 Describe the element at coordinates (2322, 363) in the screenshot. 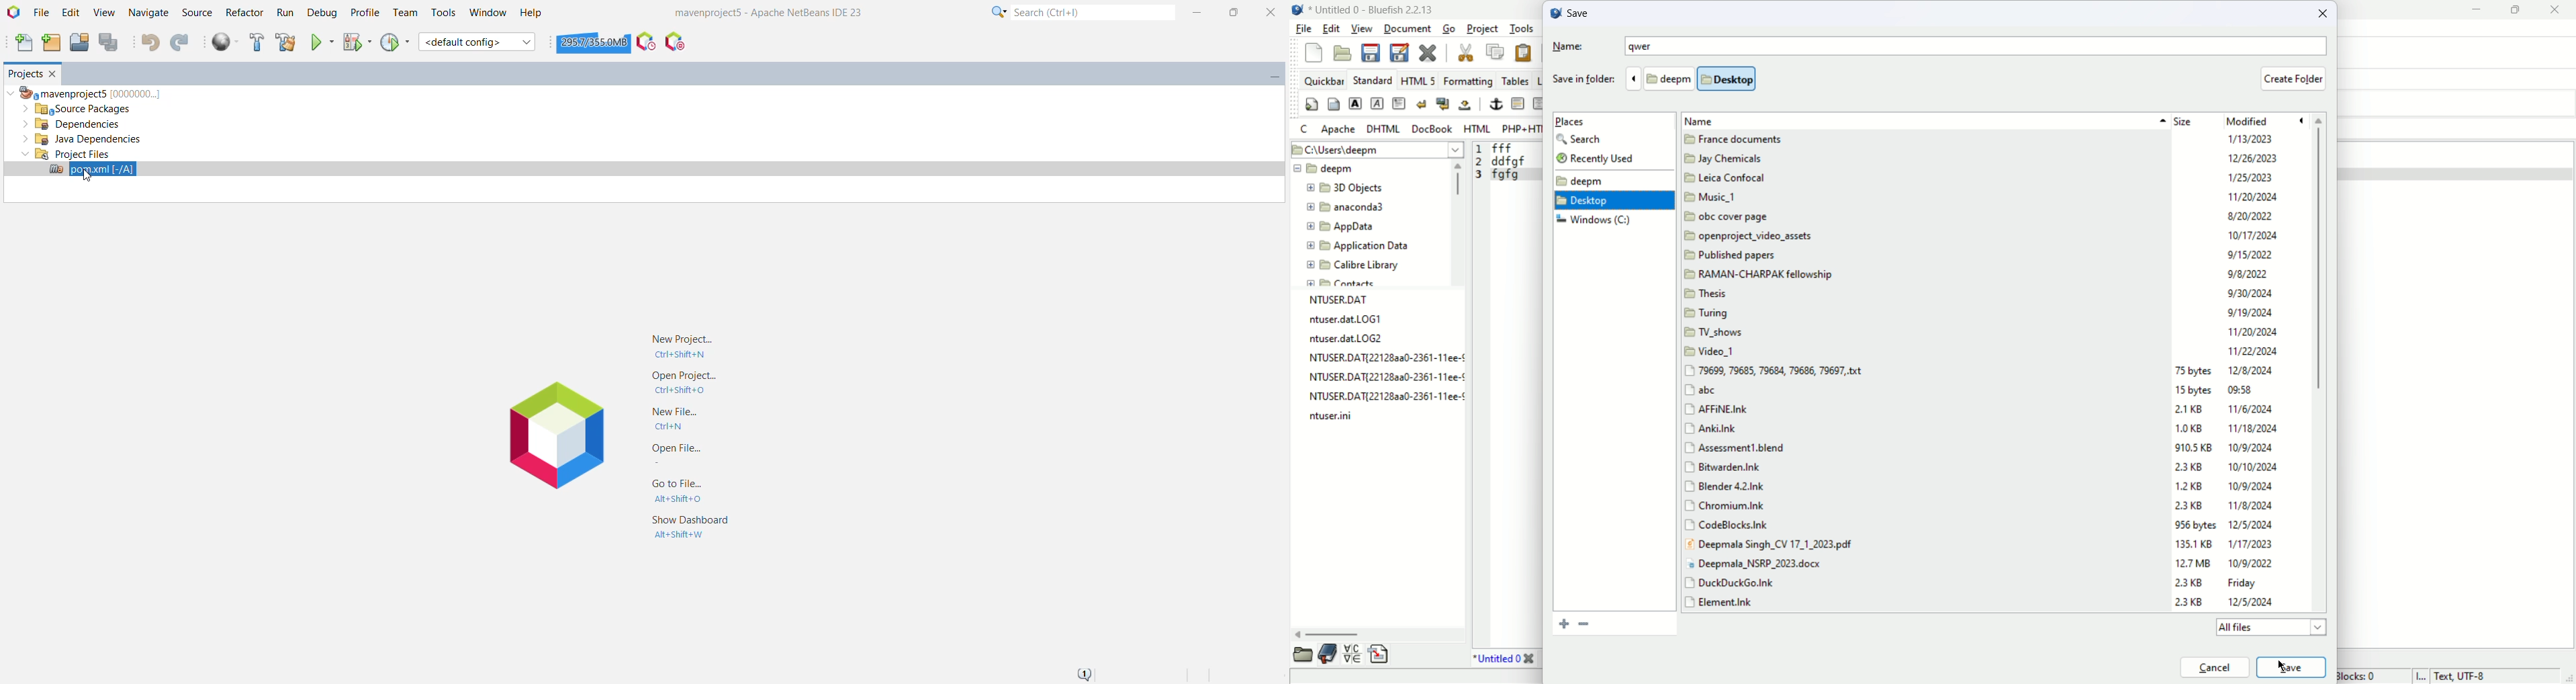

I see `vertical scroll bar` at that location.